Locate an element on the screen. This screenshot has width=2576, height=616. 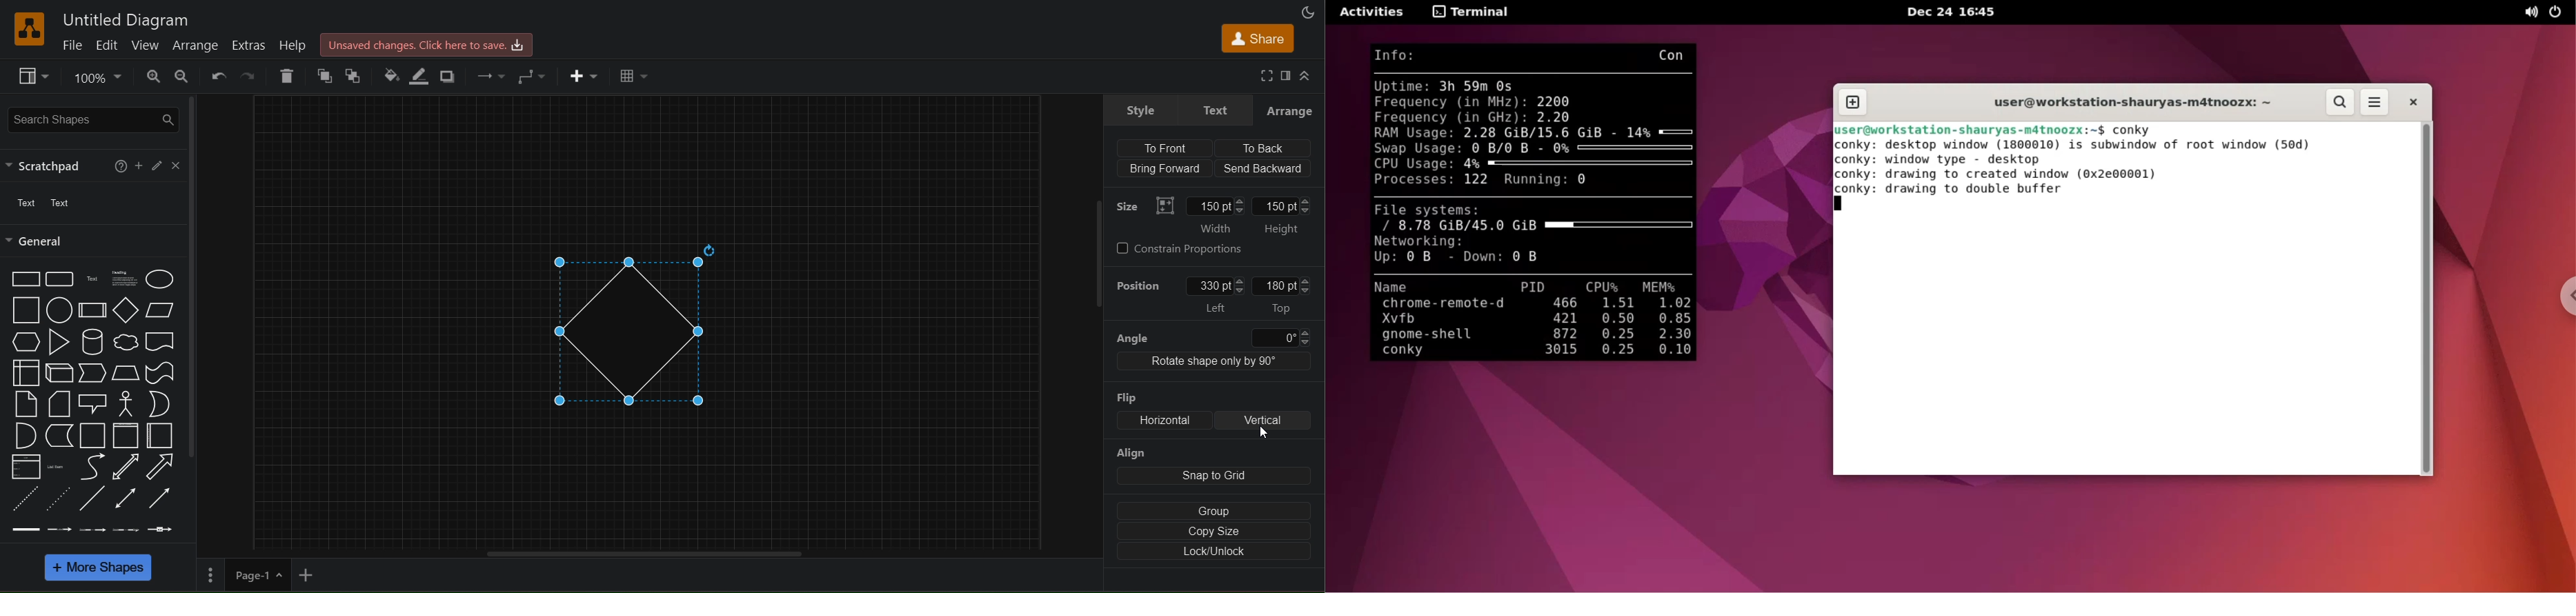
cube is located at coordinates (58, 372).